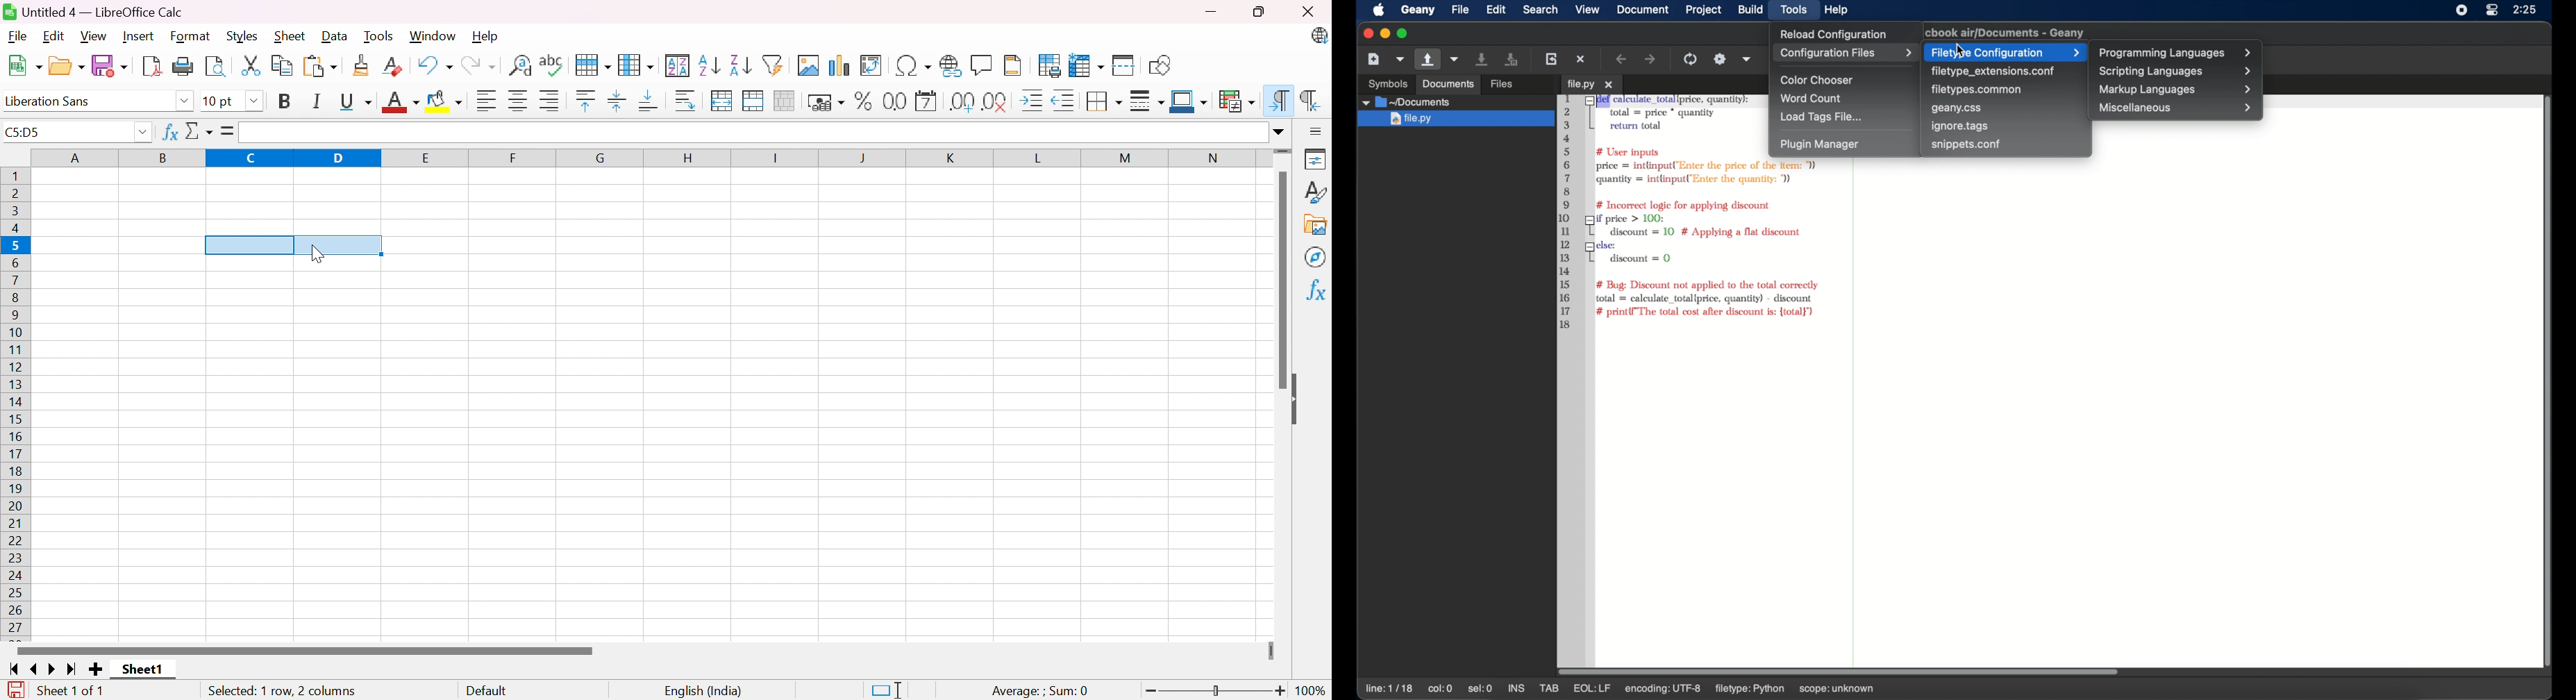 The height and width of the screenshot is (700, 2576). I want to click on Paste, so click(321, 65).